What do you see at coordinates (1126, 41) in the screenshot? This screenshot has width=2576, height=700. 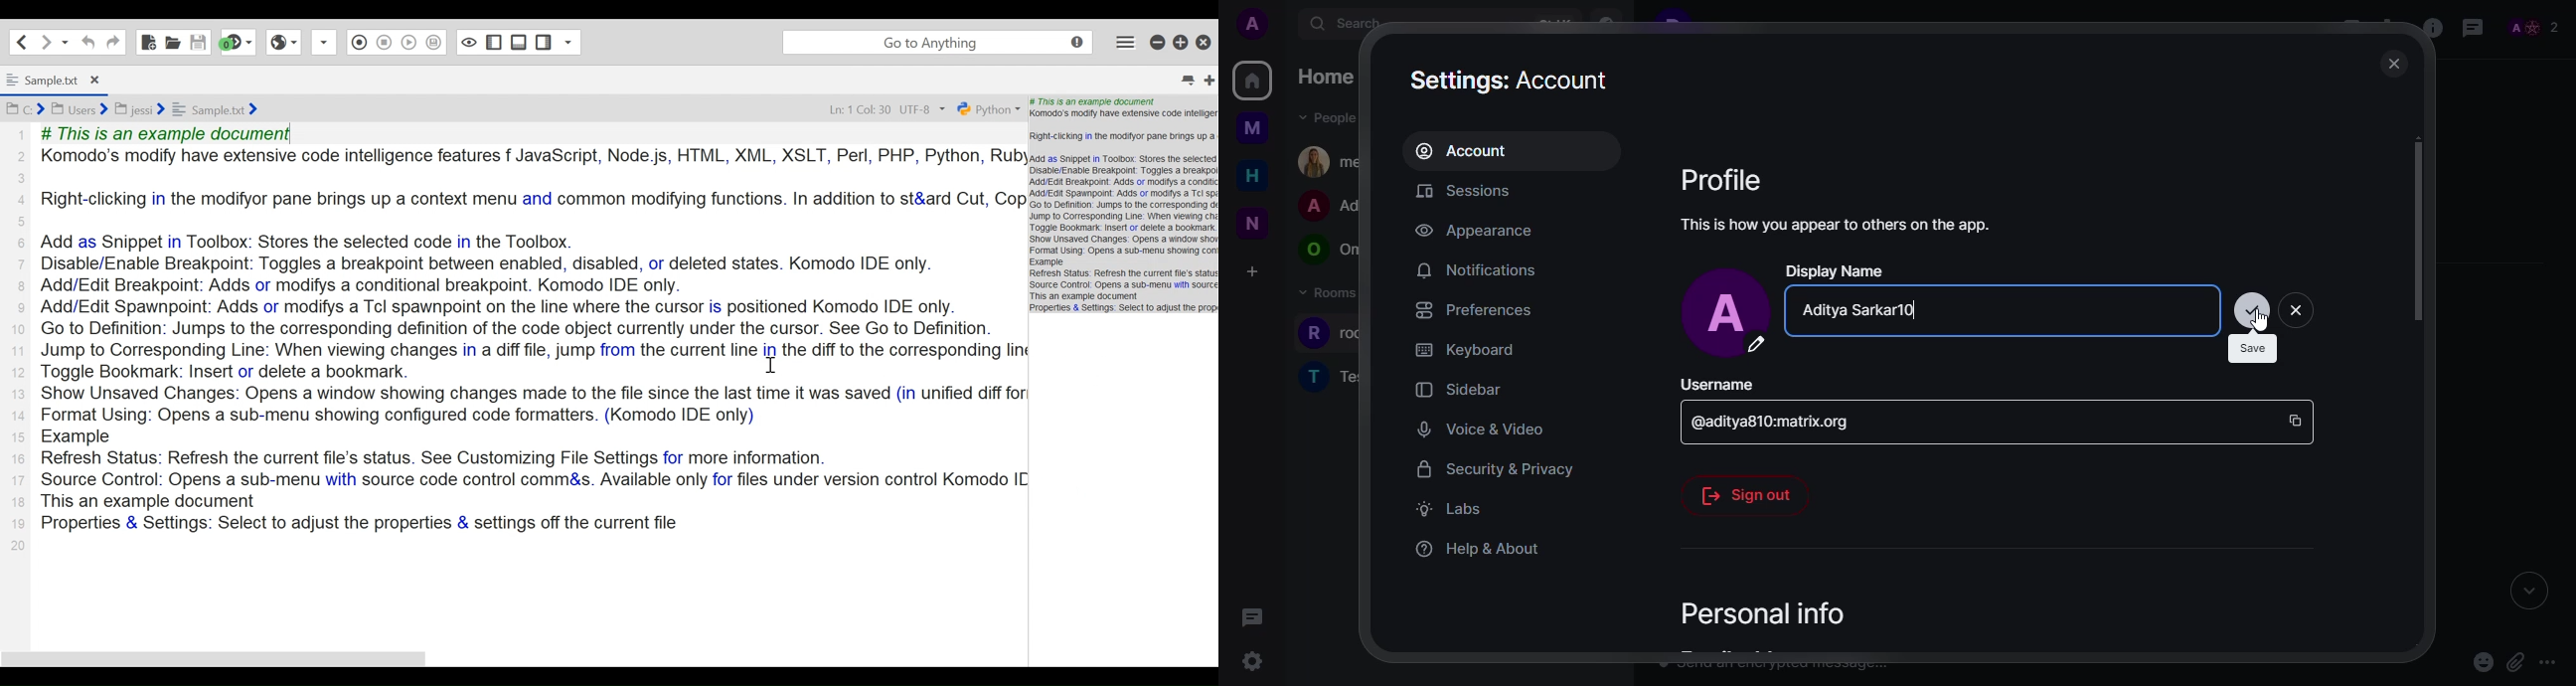 I see `Application menu` at bounding box center [1126, 41].